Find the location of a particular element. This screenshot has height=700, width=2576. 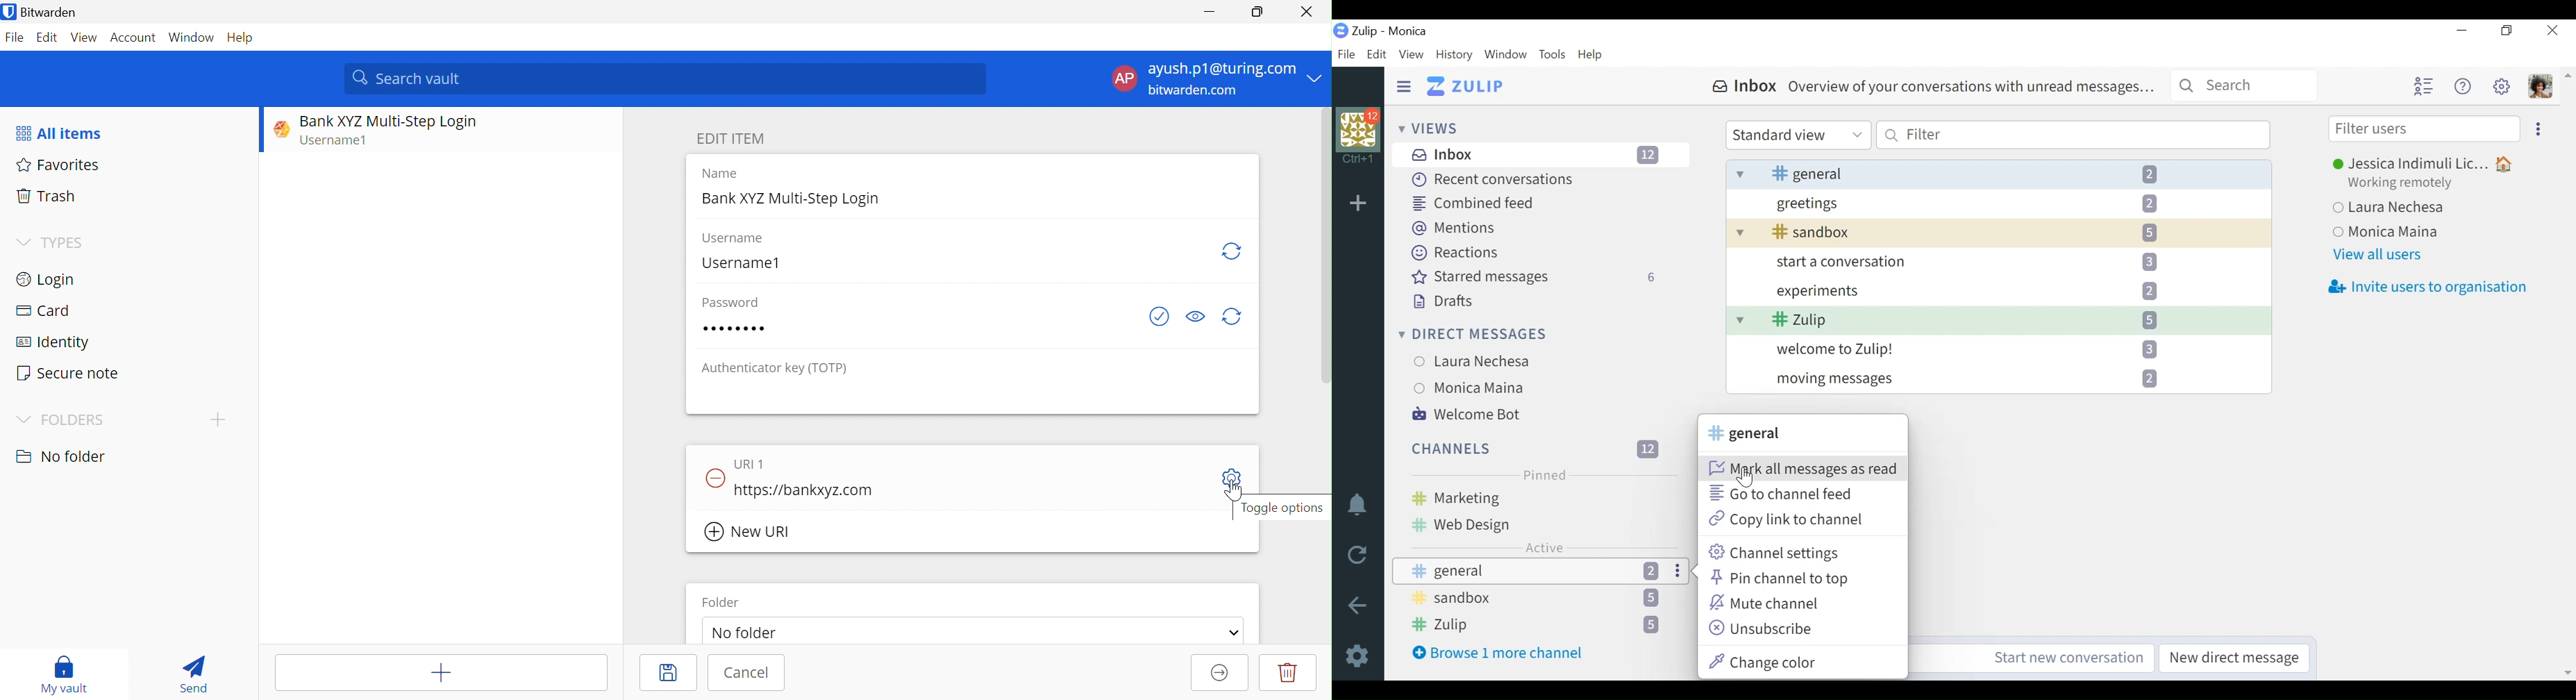

Pin channel to the top is located at coordinates (1781, 579).